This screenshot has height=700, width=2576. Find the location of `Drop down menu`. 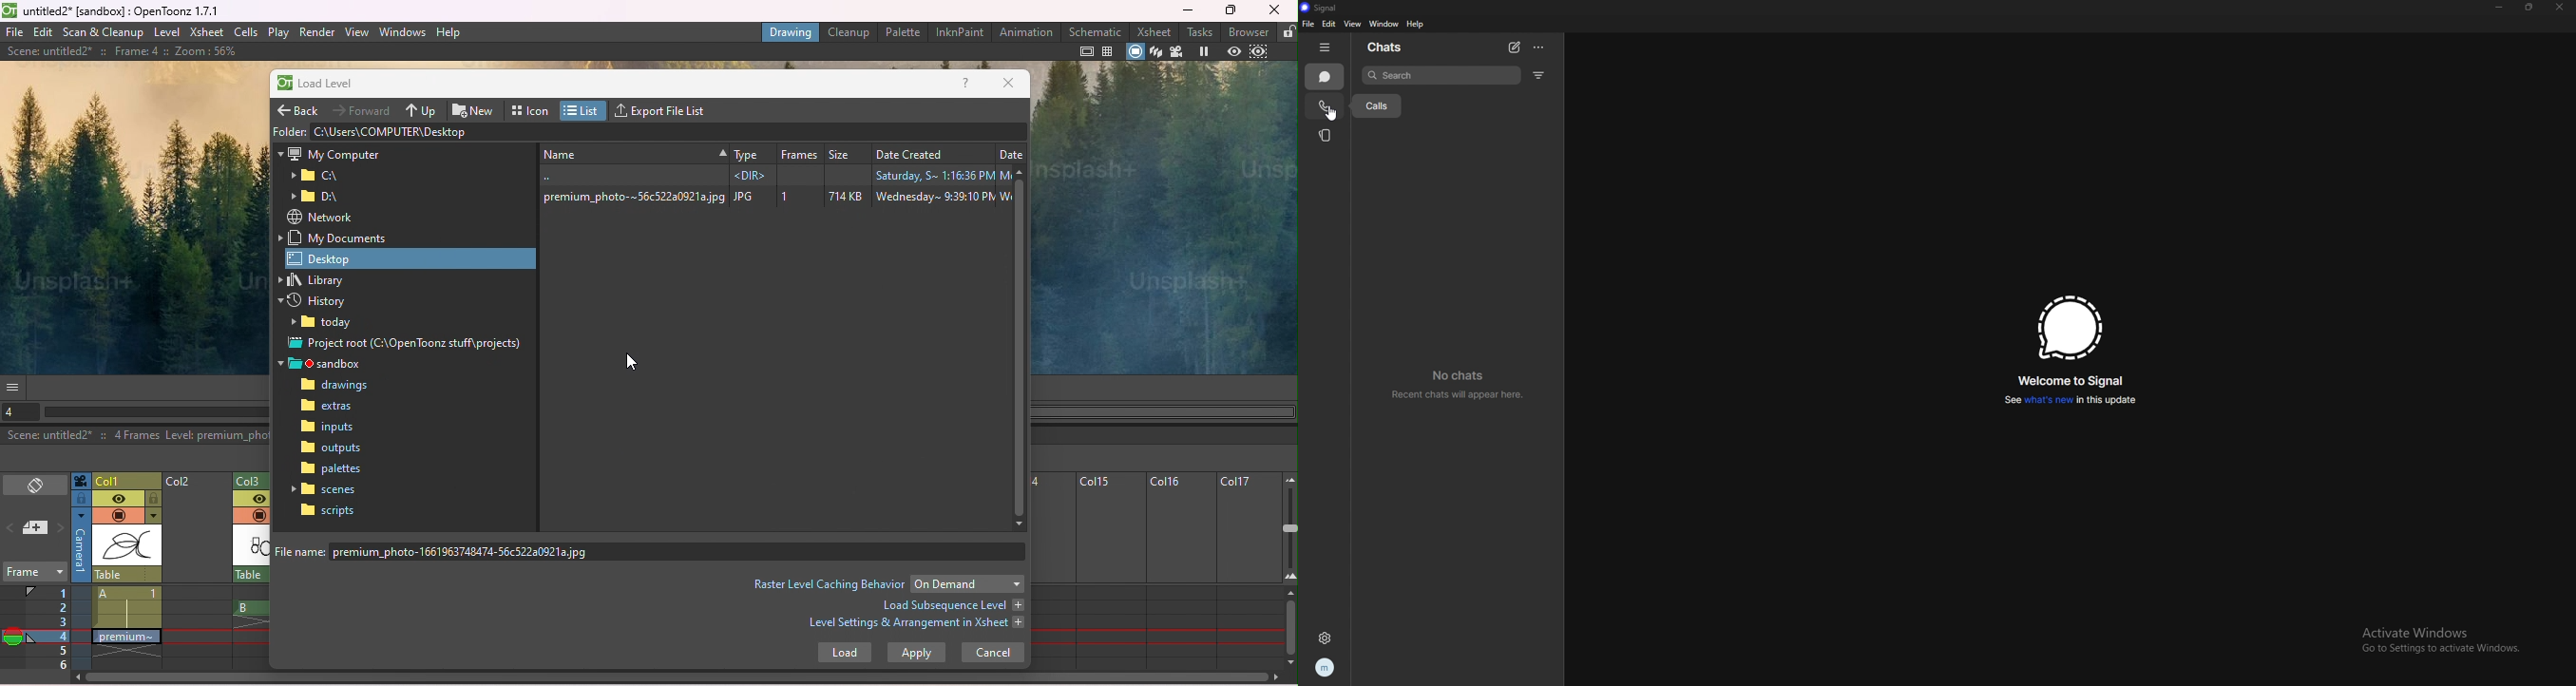

Drop down menu is located at coordinates (967, 583).